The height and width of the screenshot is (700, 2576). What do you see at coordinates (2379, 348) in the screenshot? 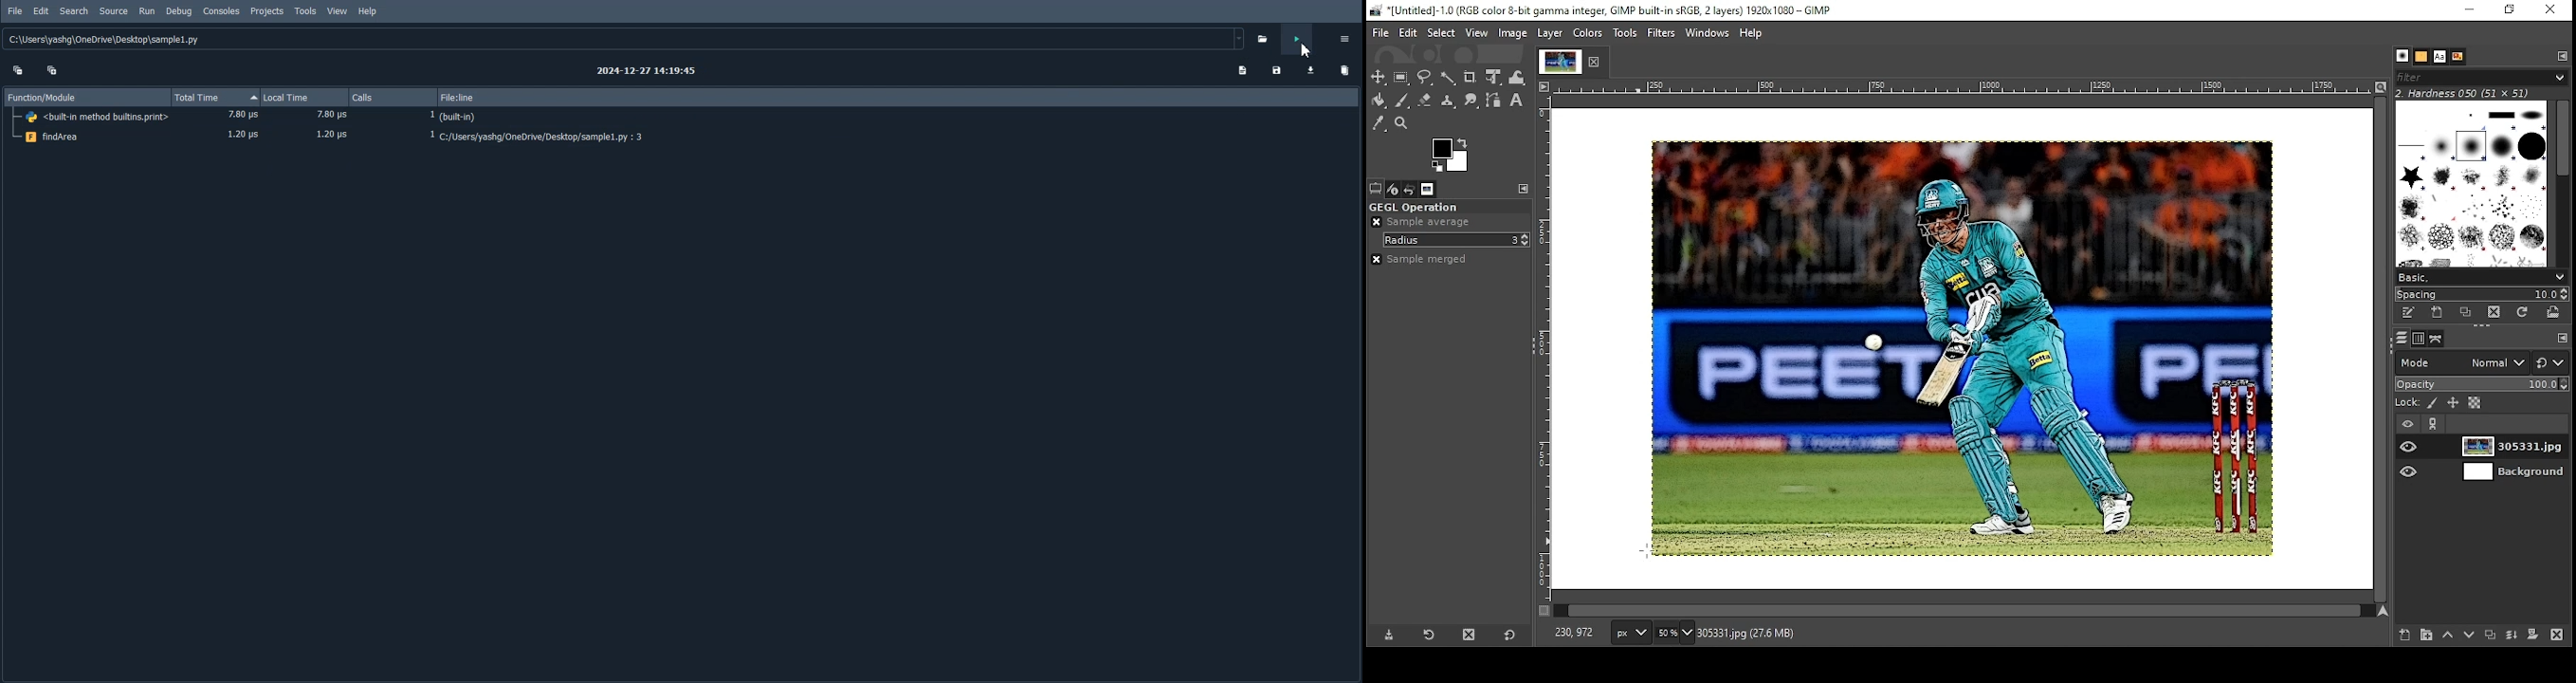
I see `scroll bar` at bounding box center [2379, 348].